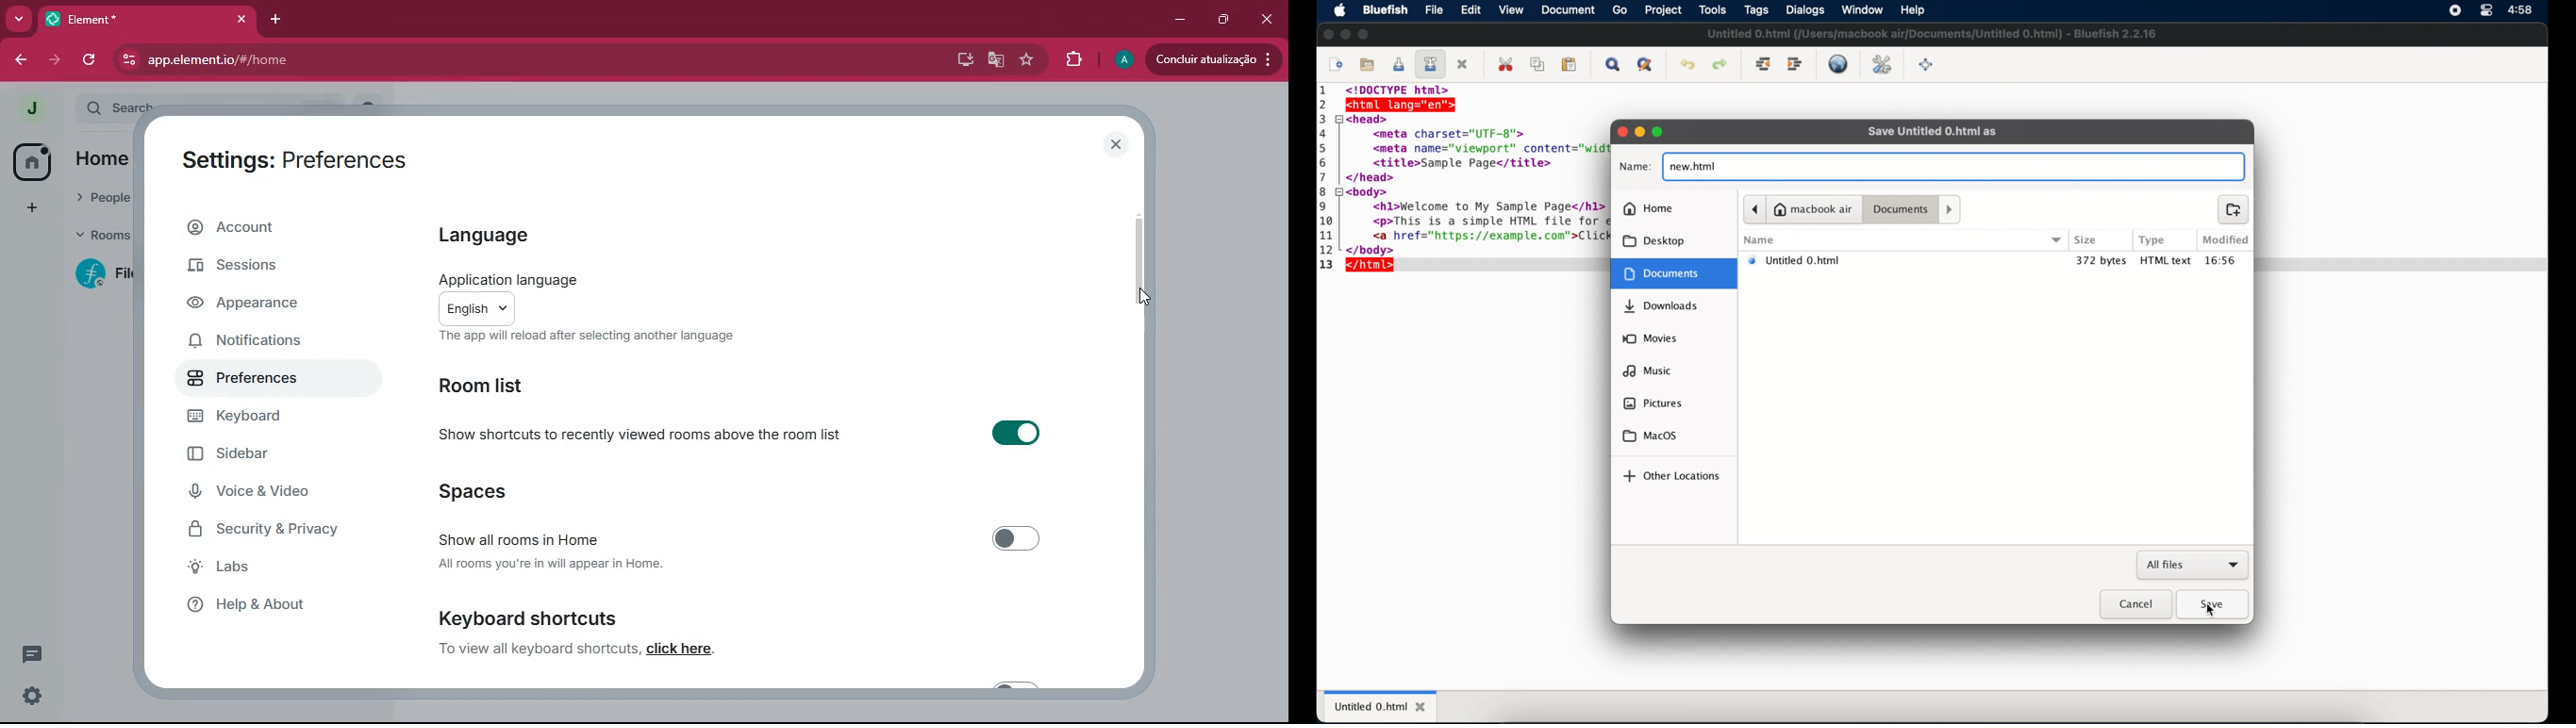 This screenshot has height=728, width=2576. Describe the element at coordinates (1539, 64) in the screenshot. I see `copy` at that location.